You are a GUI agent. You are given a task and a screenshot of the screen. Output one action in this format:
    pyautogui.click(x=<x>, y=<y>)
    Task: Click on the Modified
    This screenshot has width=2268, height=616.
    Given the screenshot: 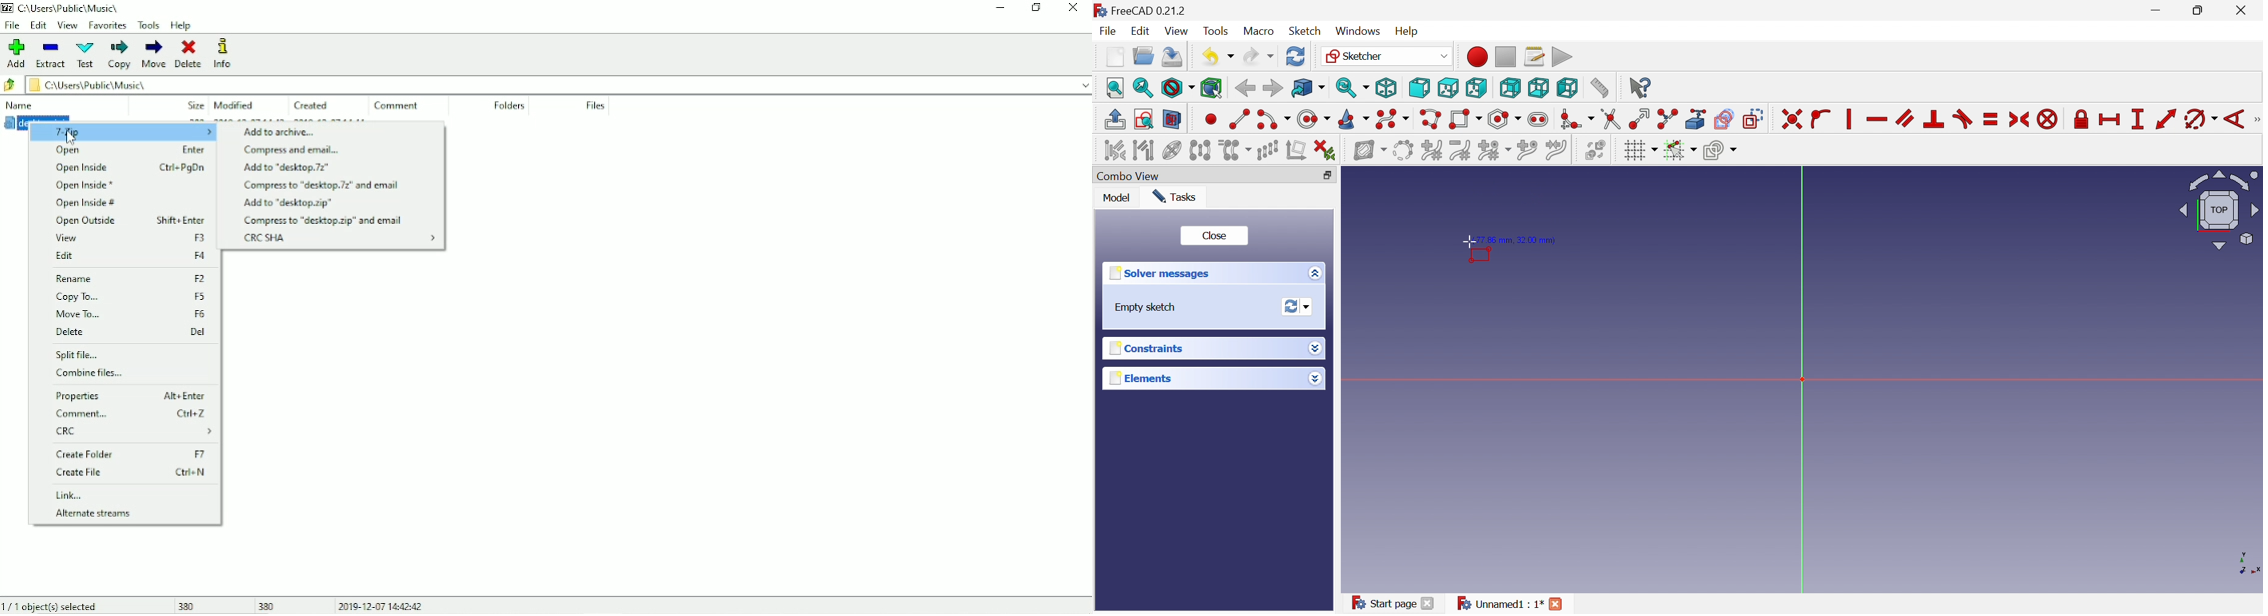 What is the action you would take?
    pyautogui.click(x=234, y=105)
    